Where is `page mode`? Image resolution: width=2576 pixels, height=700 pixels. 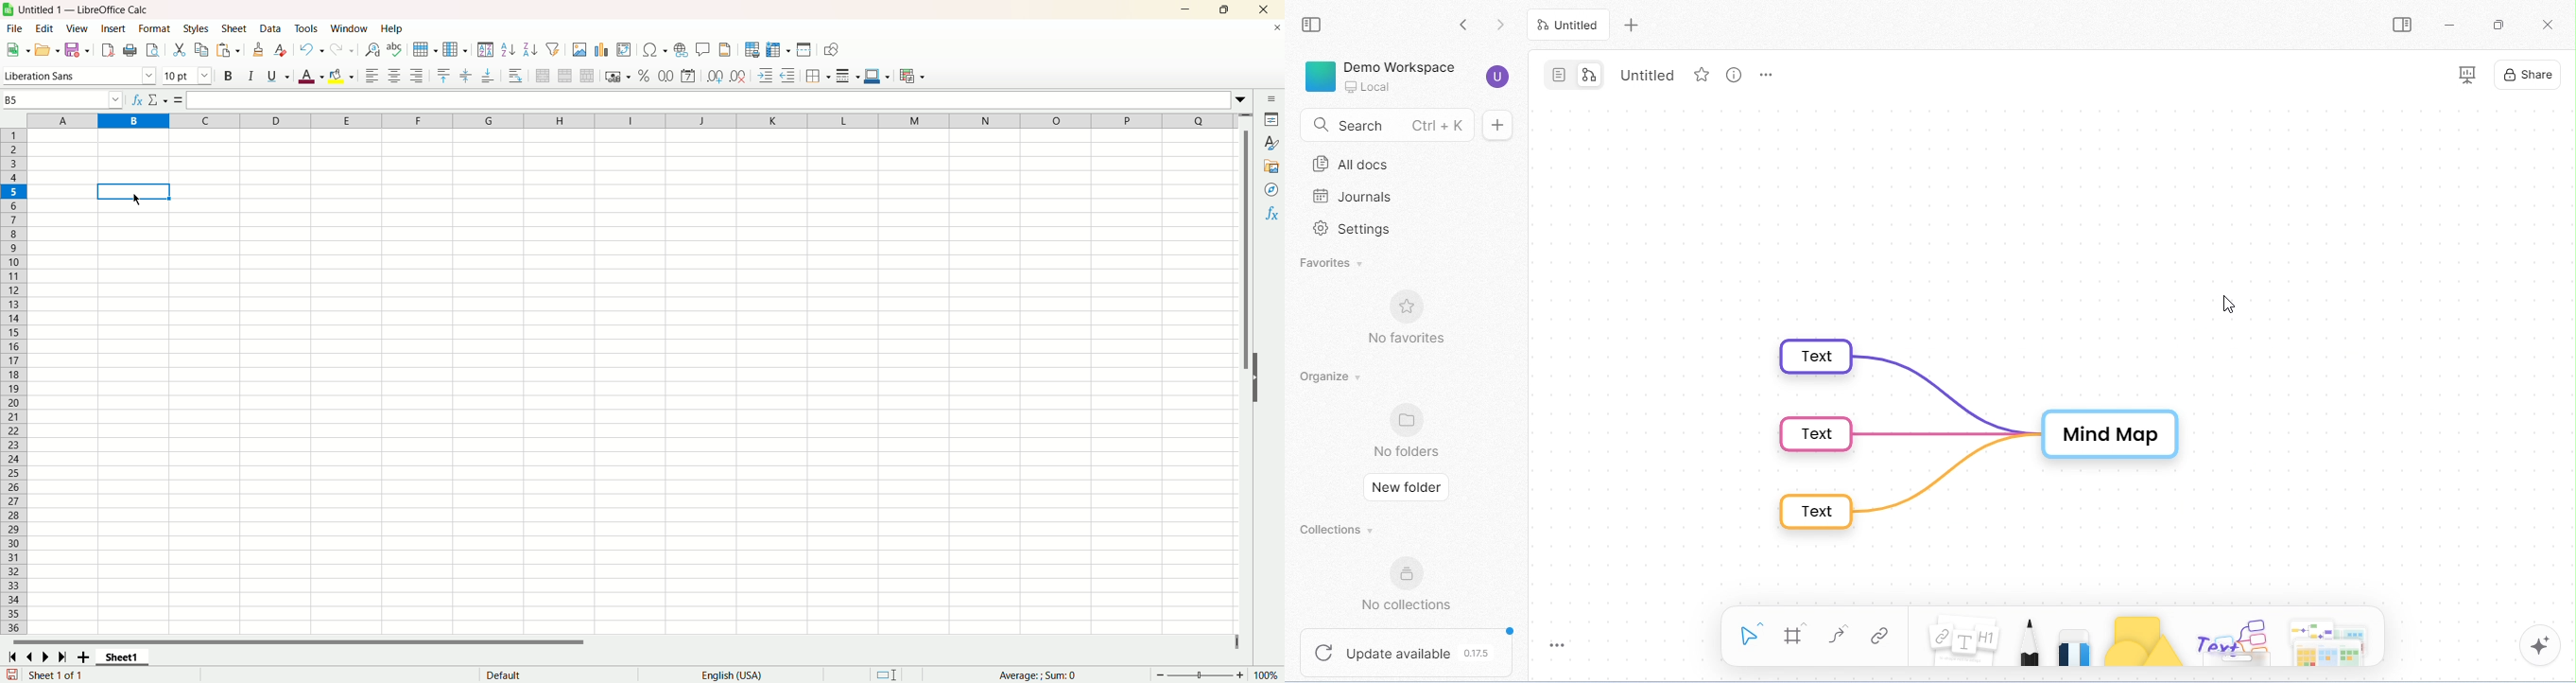 page mode is located at coordinates (1558, 74).